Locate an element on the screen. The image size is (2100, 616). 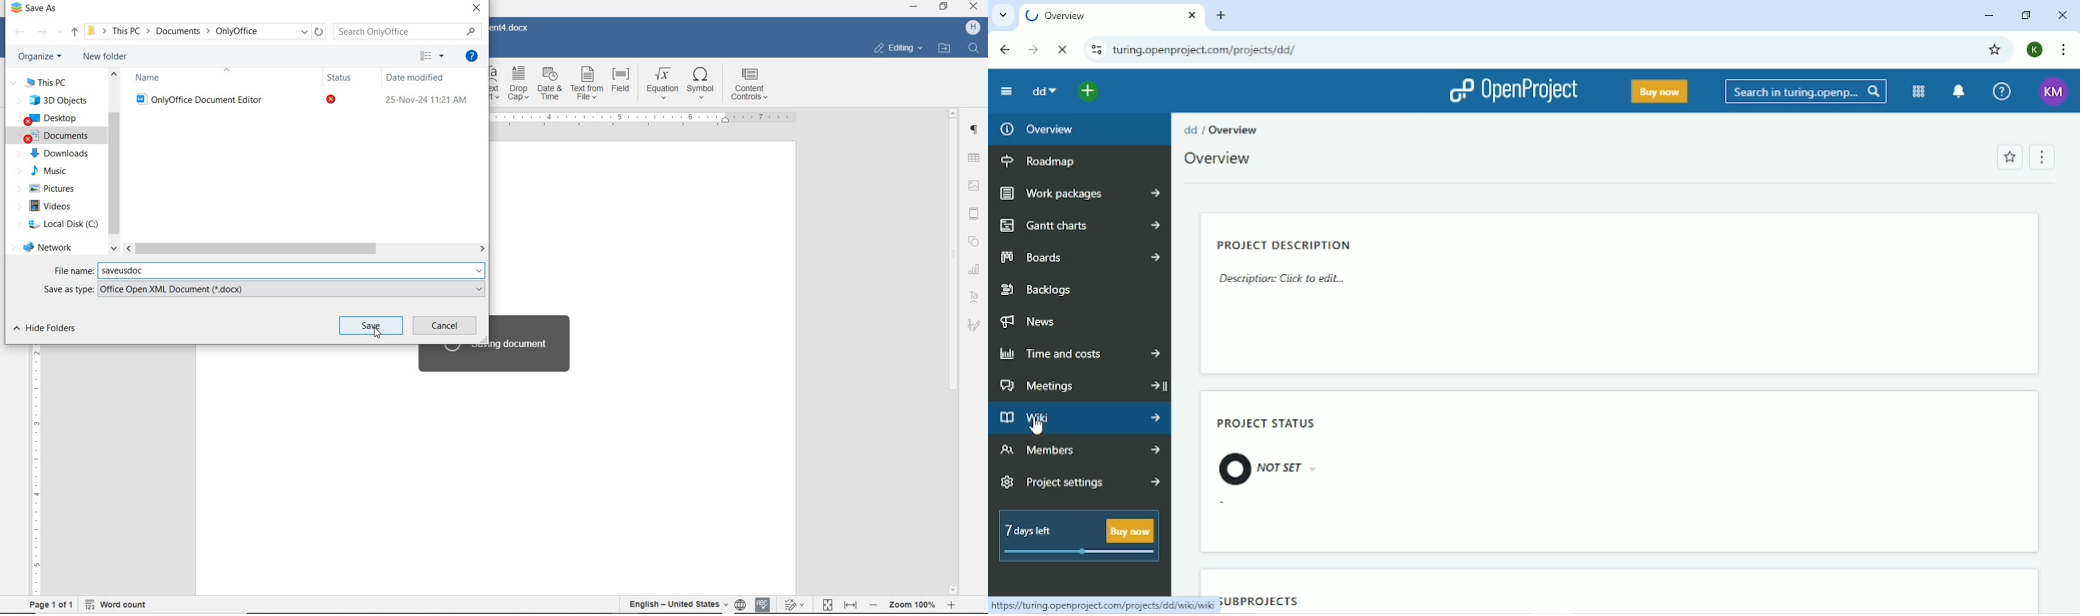
Expand is located at coordinates (1172, 385).